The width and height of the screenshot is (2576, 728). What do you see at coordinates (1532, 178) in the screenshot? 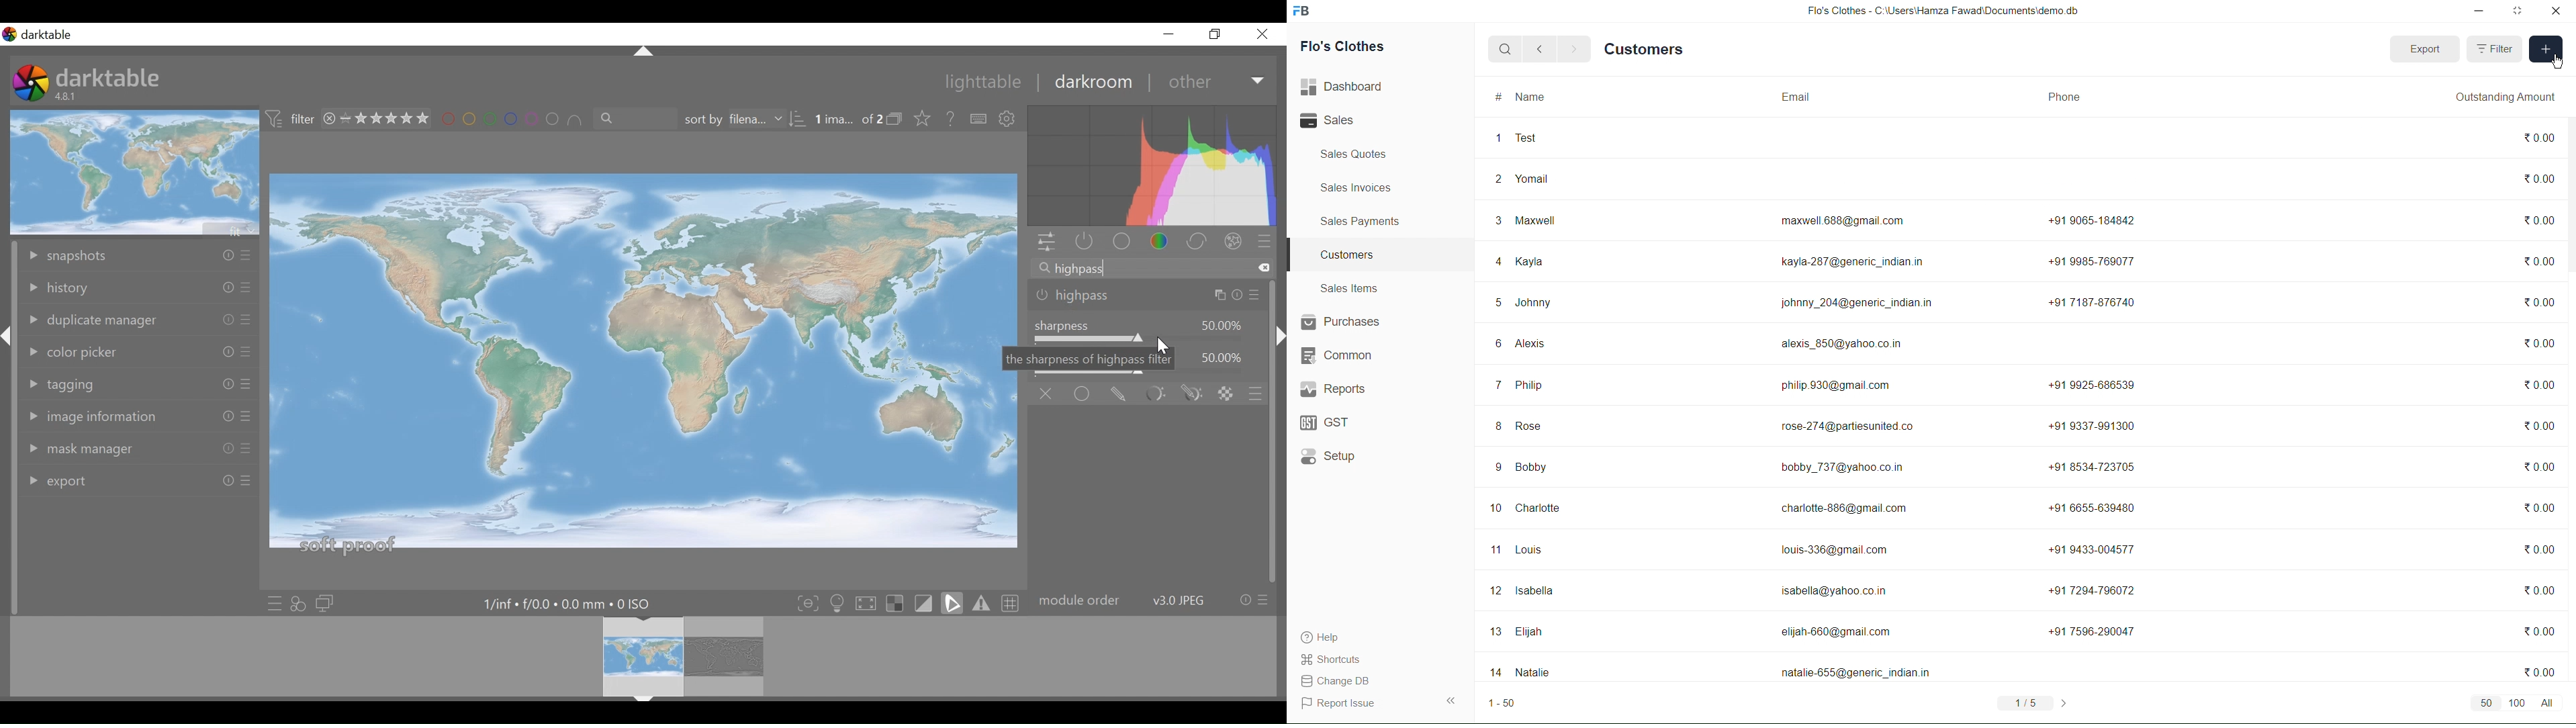
I see `‘Yomail` at bounding box center [1532, 178].